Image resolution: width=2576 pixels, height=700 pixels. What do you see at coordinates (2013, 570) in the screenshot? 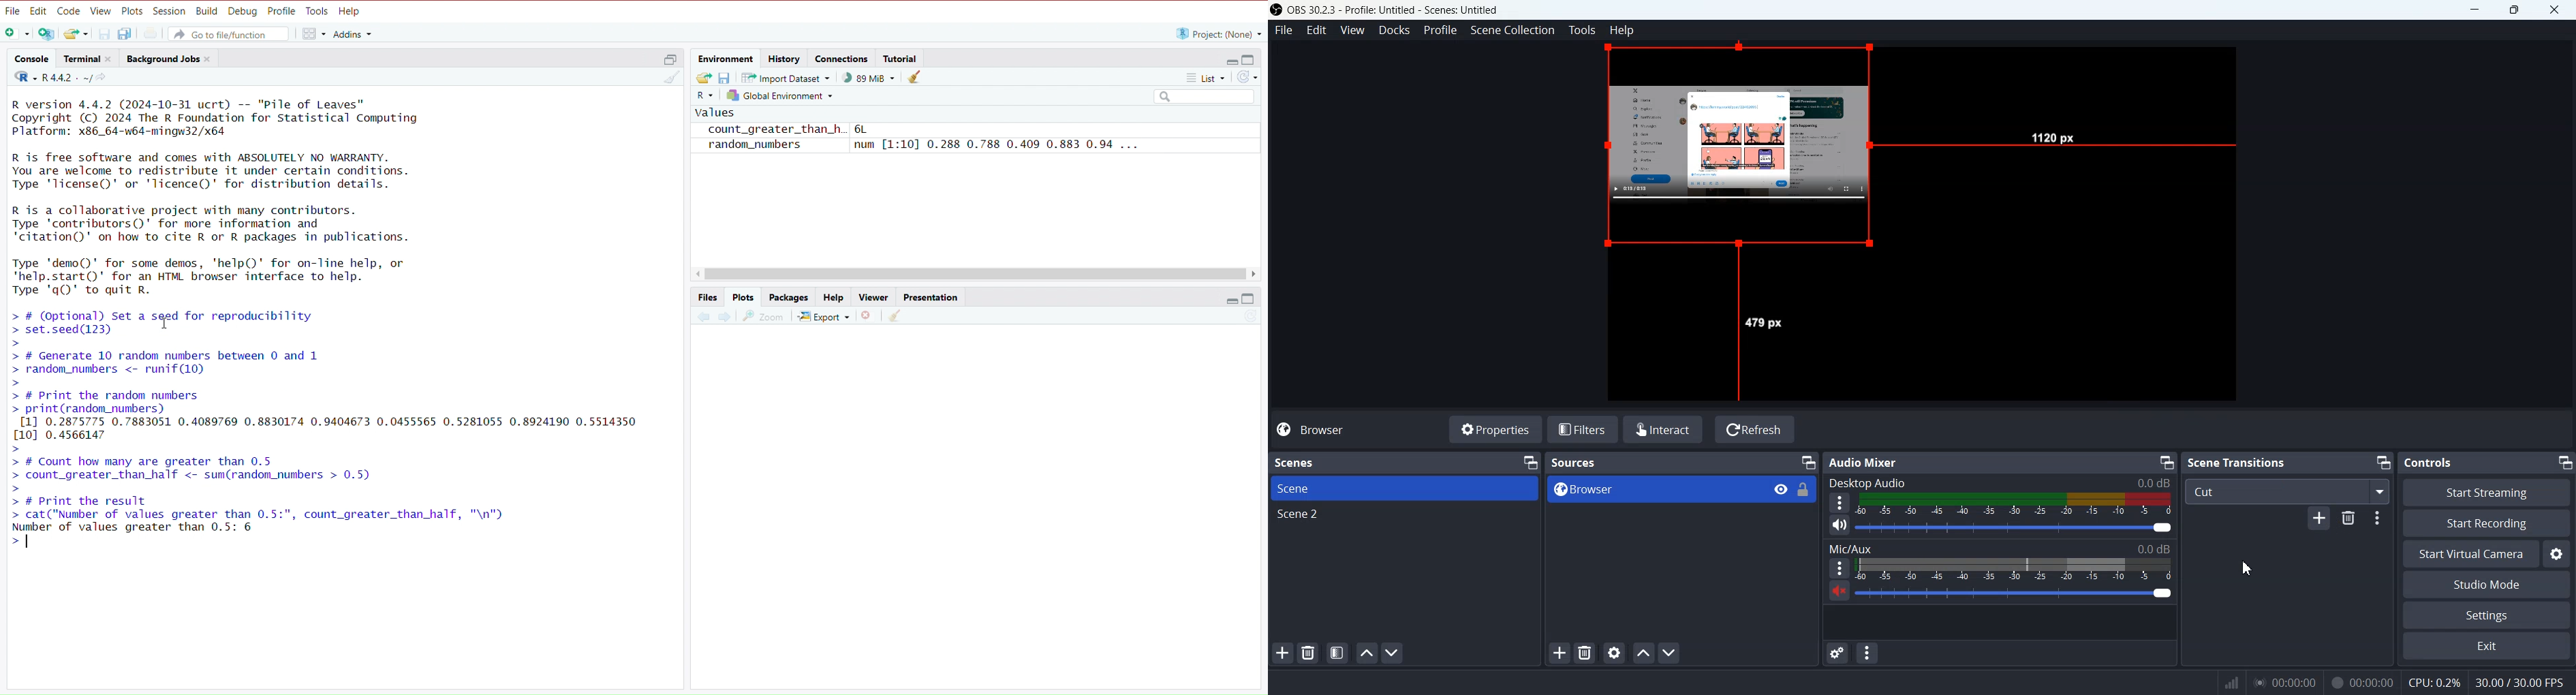
I see `Volume Indicator` at bounding box center [2013, 570].